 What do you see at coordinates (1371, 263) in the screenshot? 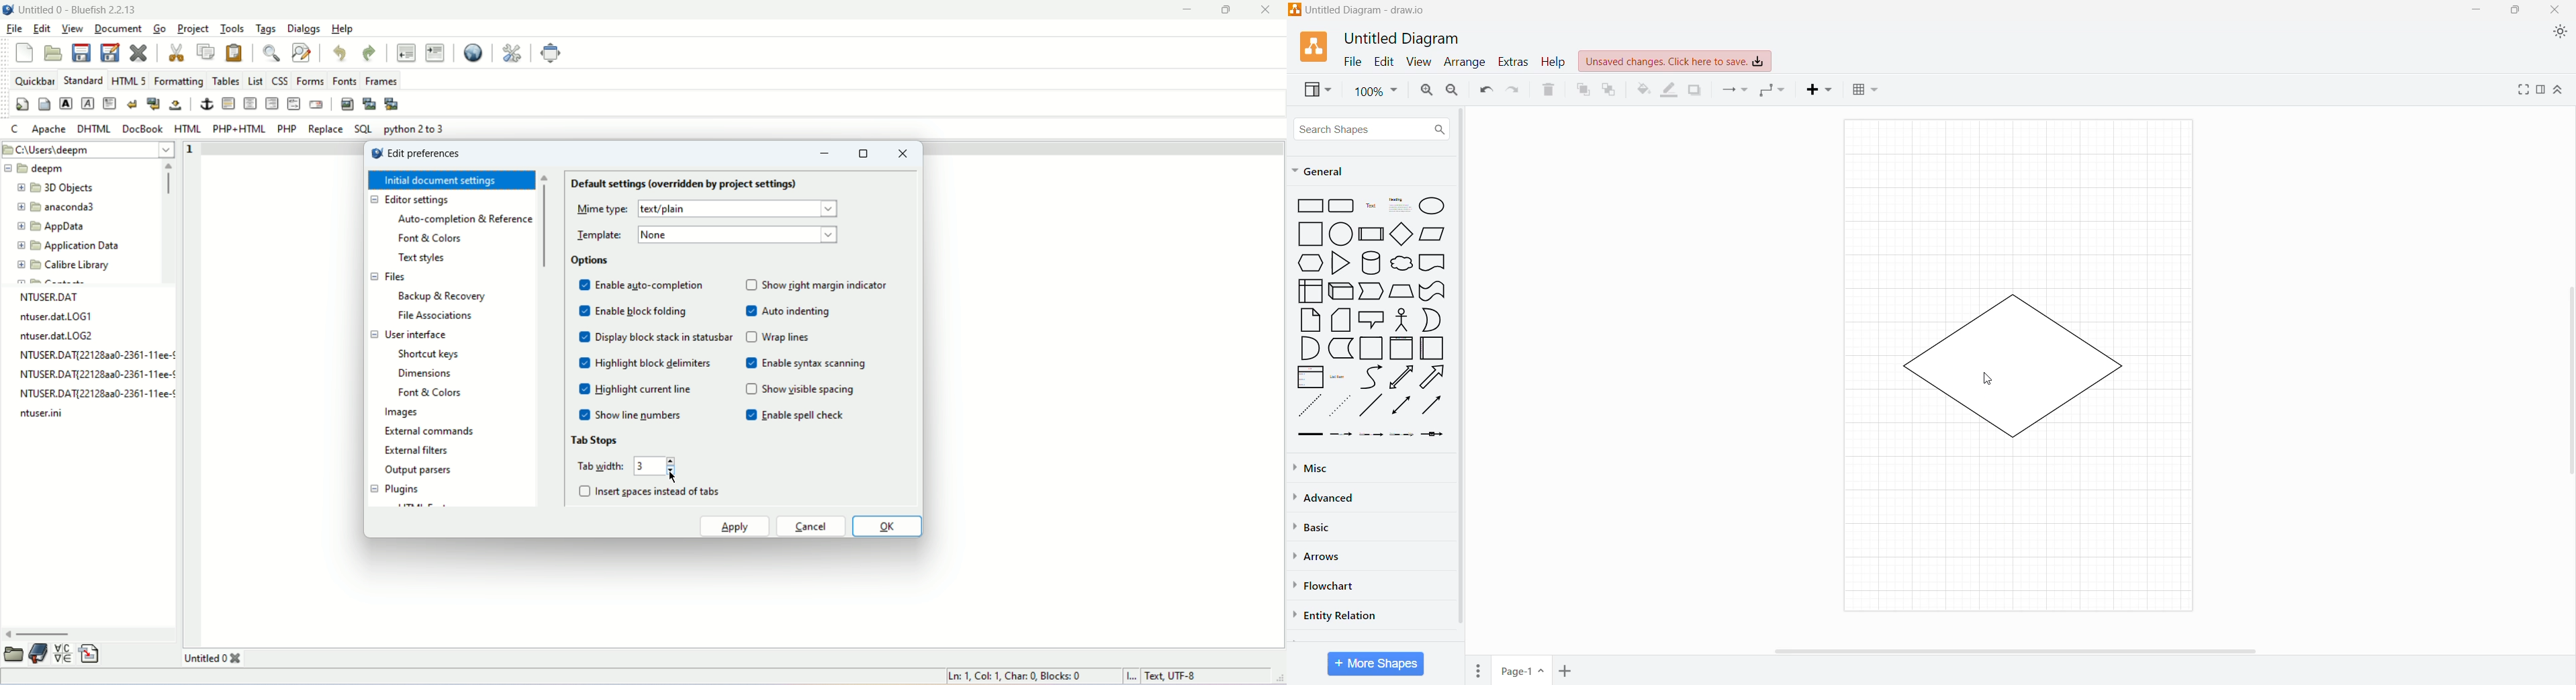
I see `Cylinder` at bounding box center [1371, 263].